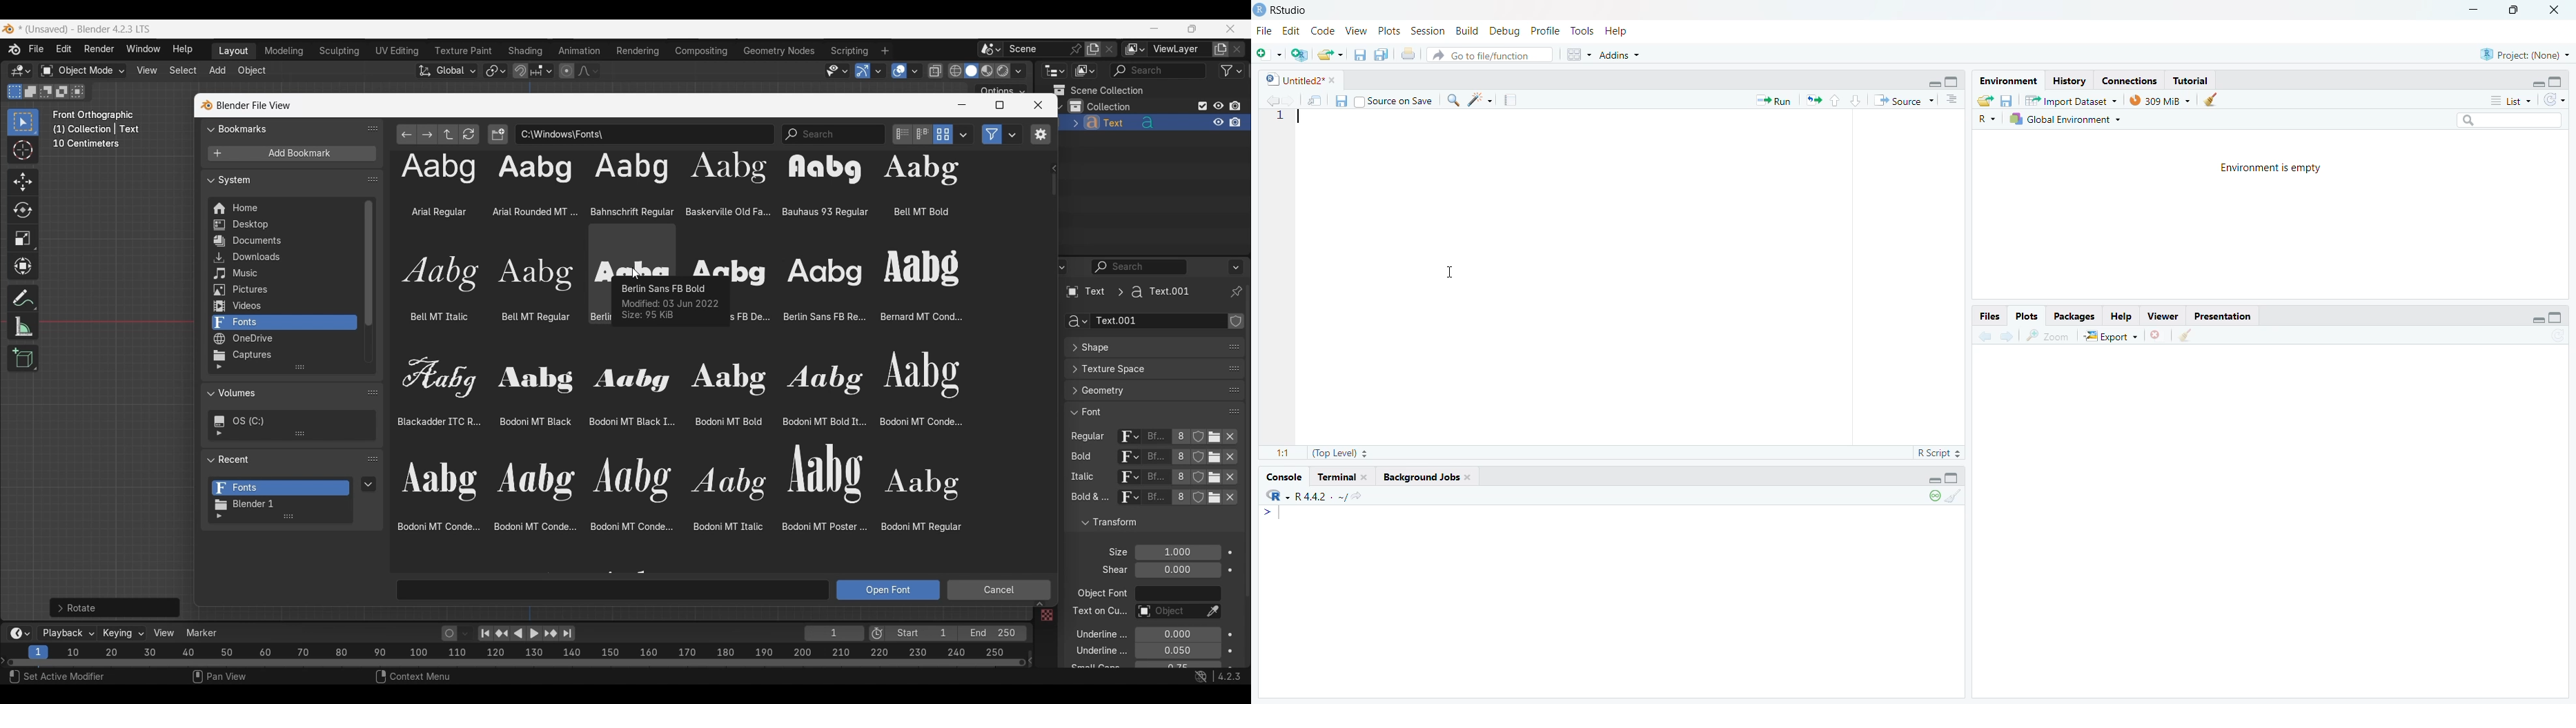 The width and height of the screenshot is (2576, 728). Describe the element at coordinates (914, 71) in the screenshot. I see `Overlays` at that location.